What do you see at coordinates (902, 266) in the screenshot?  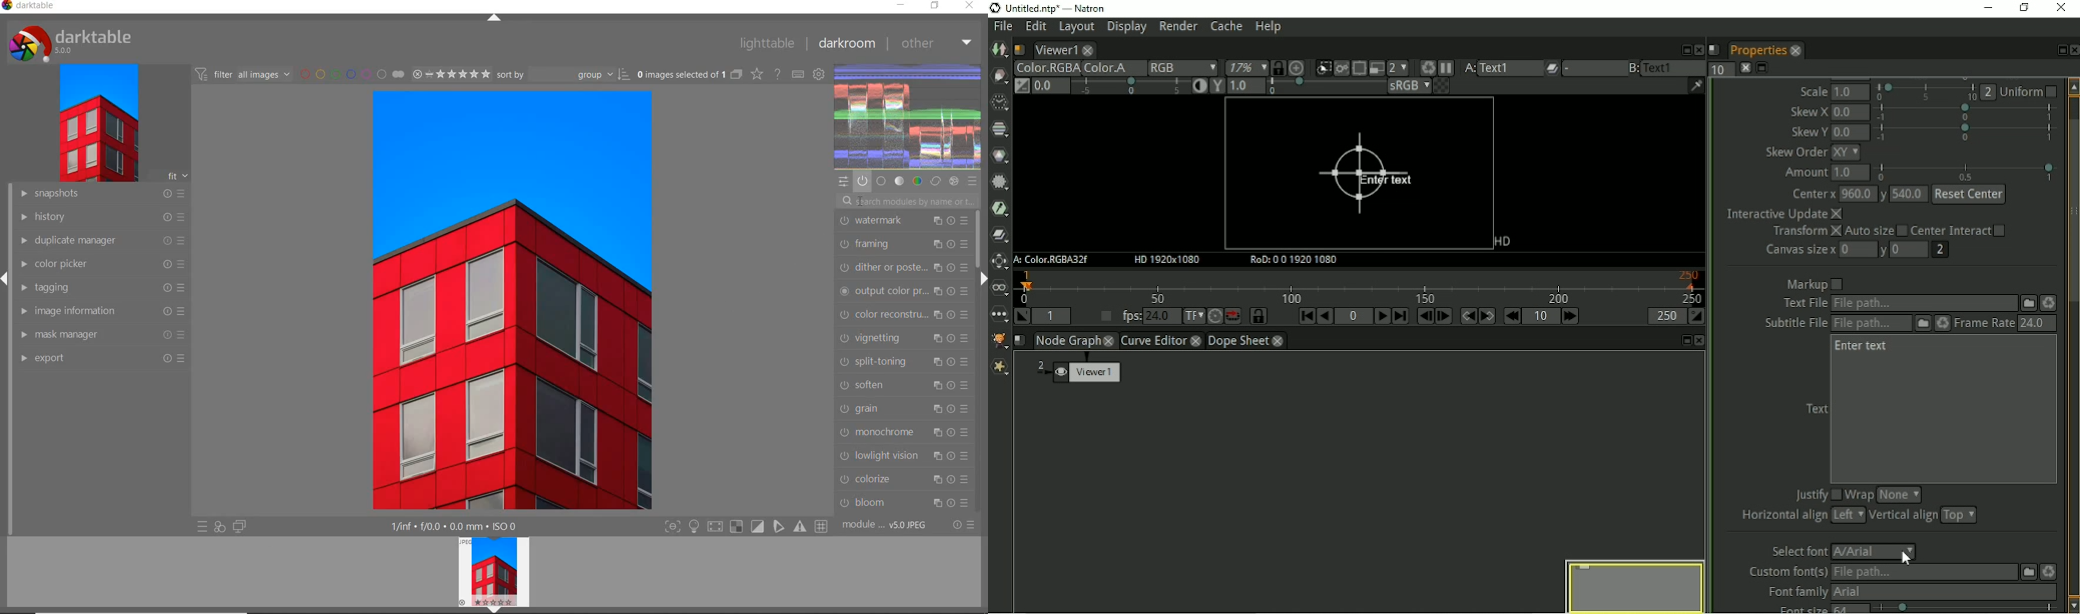 I see `dither or paste` at bounding box center [902, 266].